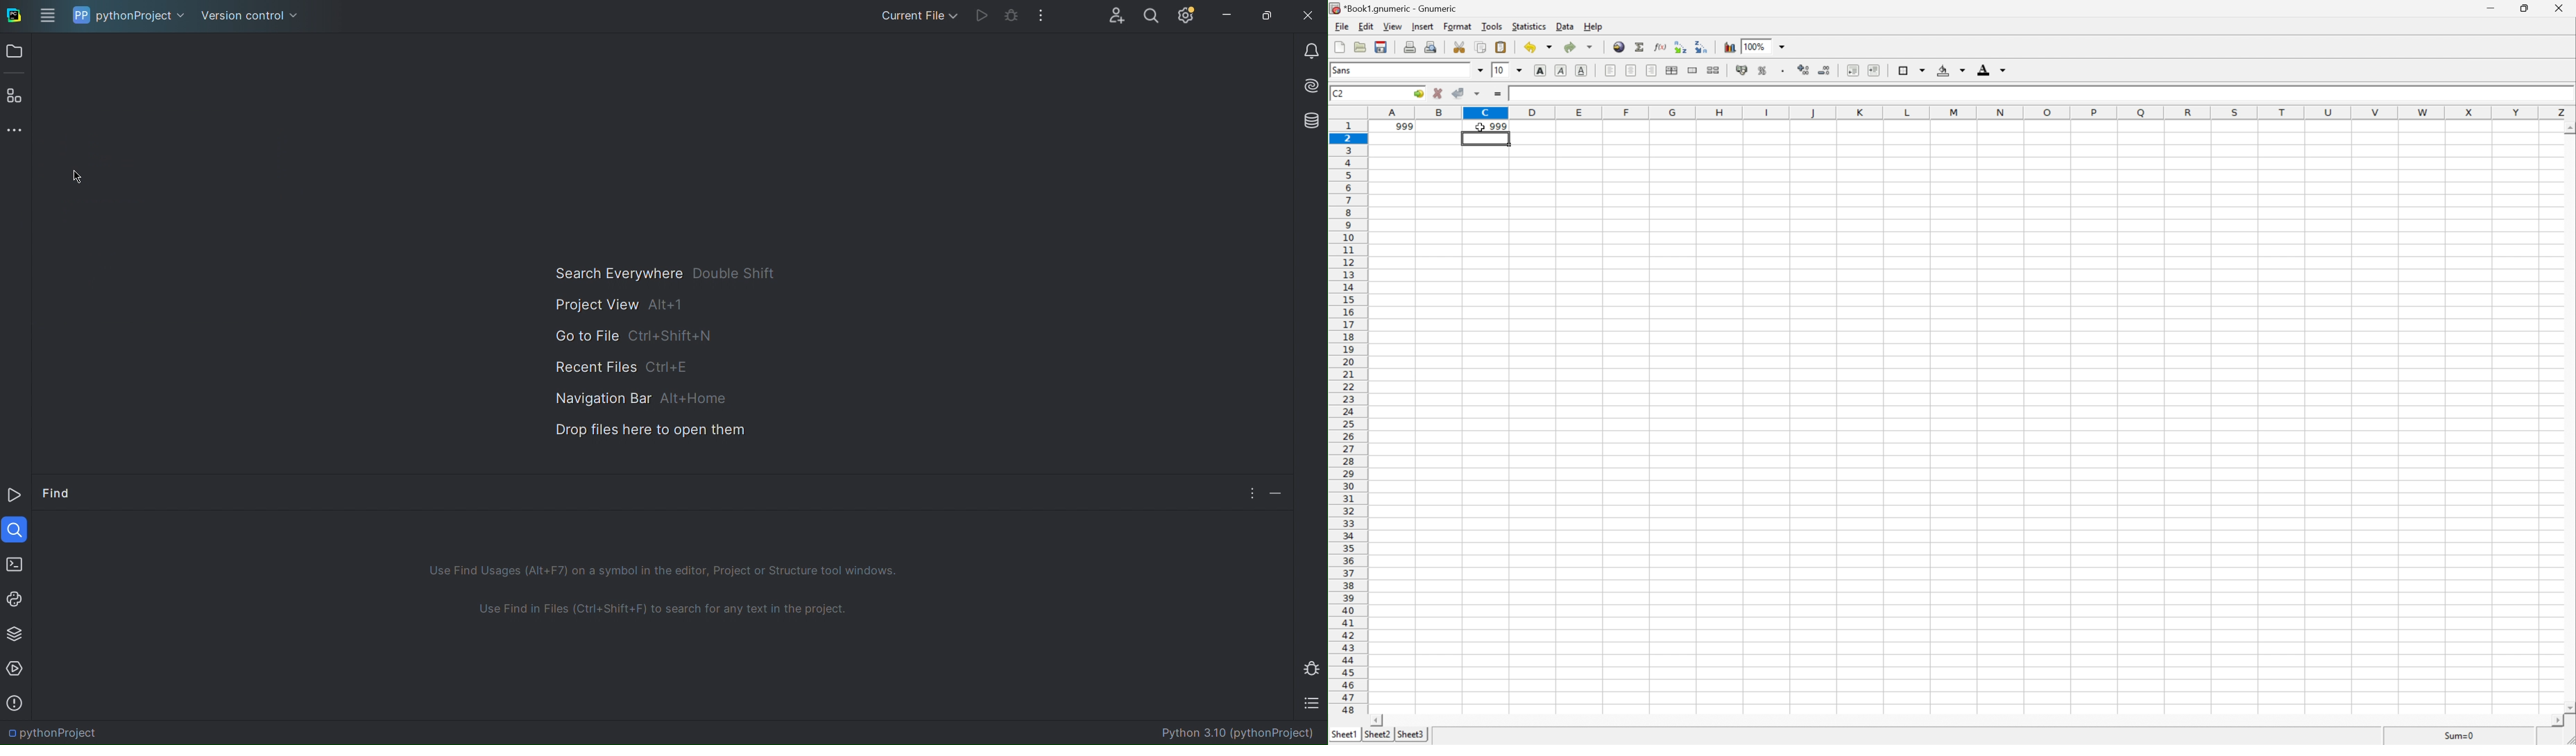 The width and height of the screenshot is (2576, 756). Describe the element at coordinates (1366, 92) in the screenshot. I see `Cell name C2` at that location.